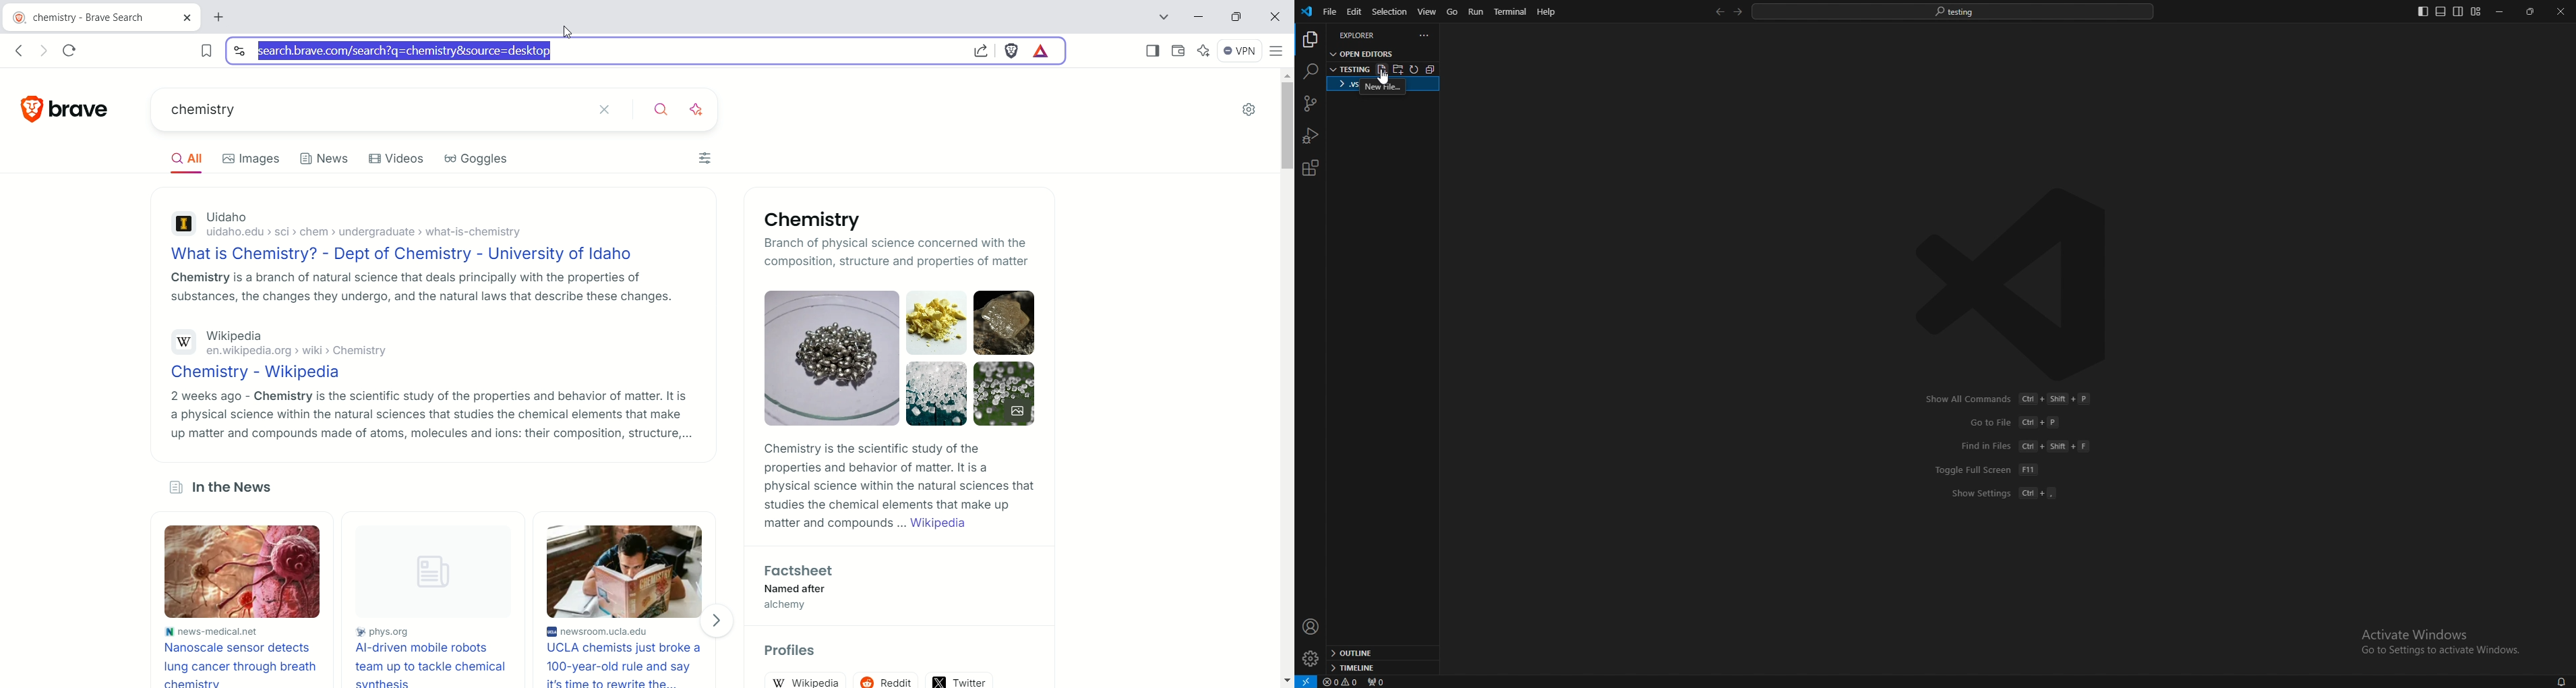  What do you see at coordinates (567, 31) in the screenshot?
I see `cursor` at bounding box center [567, 31].